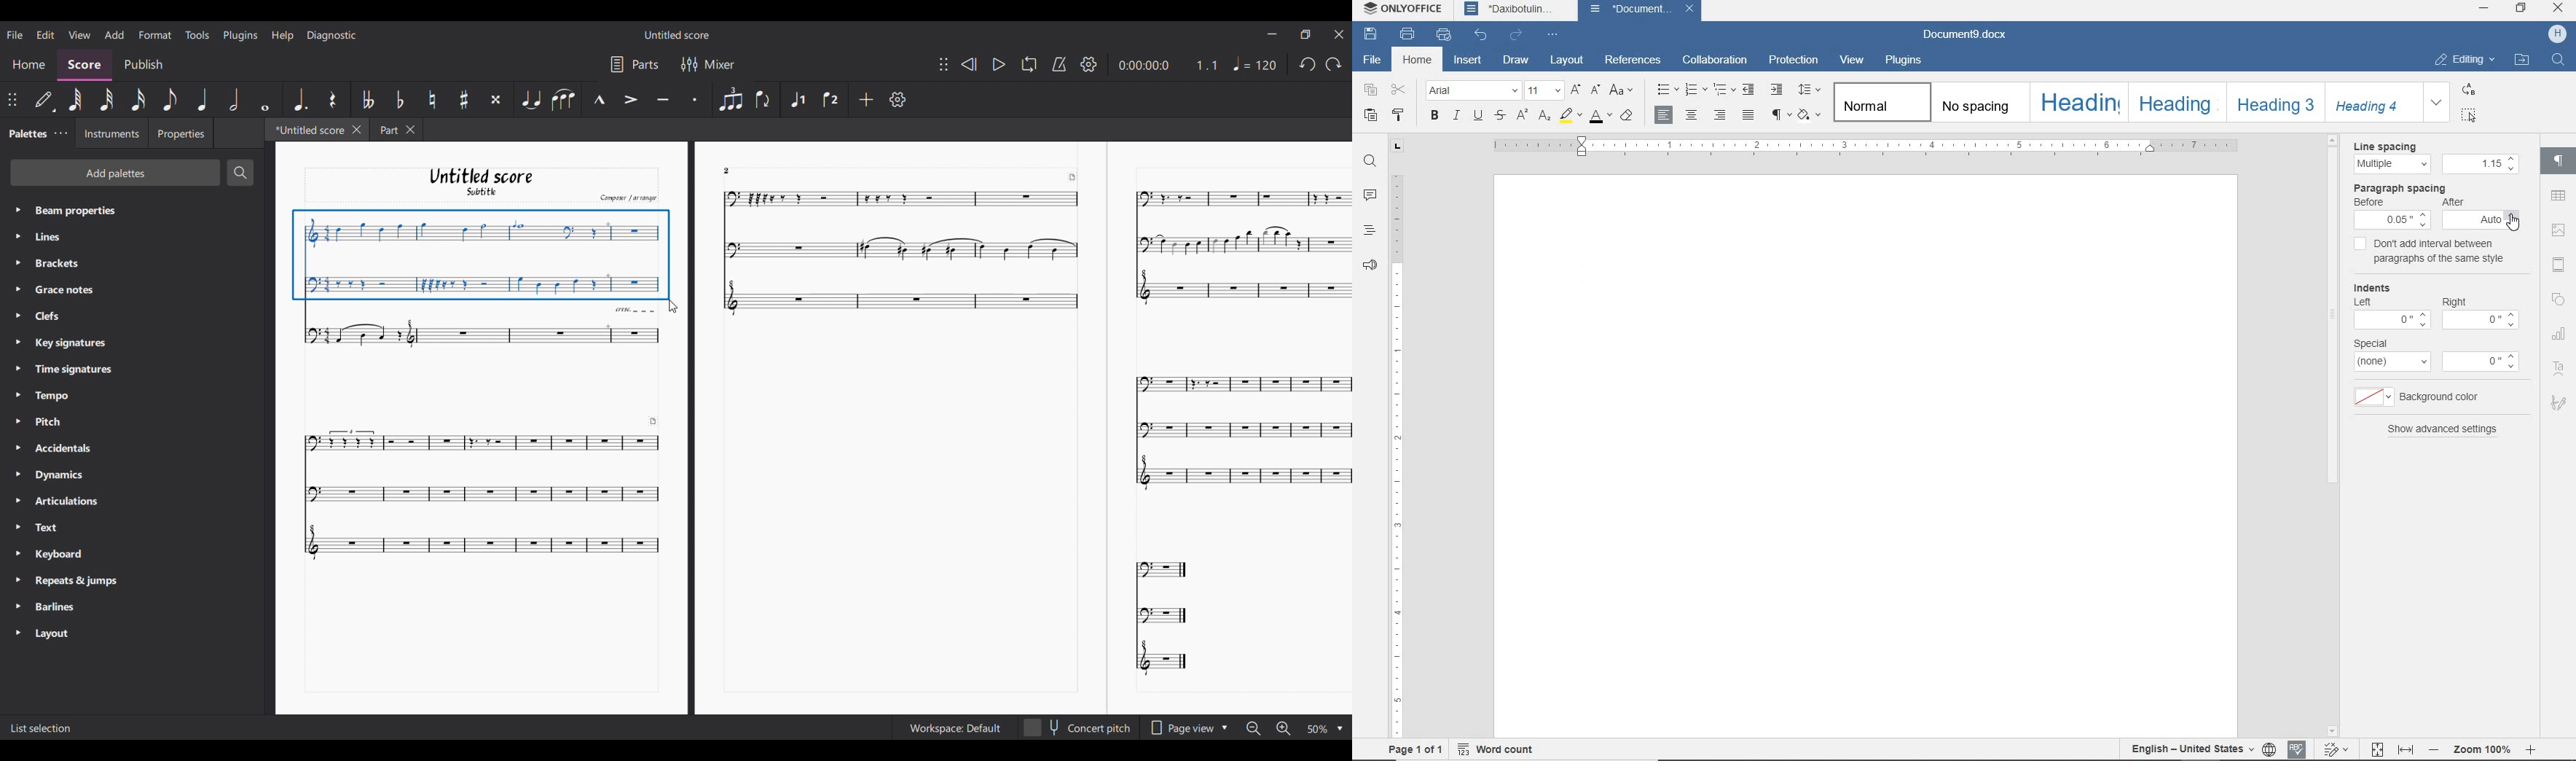  I want to click on before spacing, so click(2393, 220).